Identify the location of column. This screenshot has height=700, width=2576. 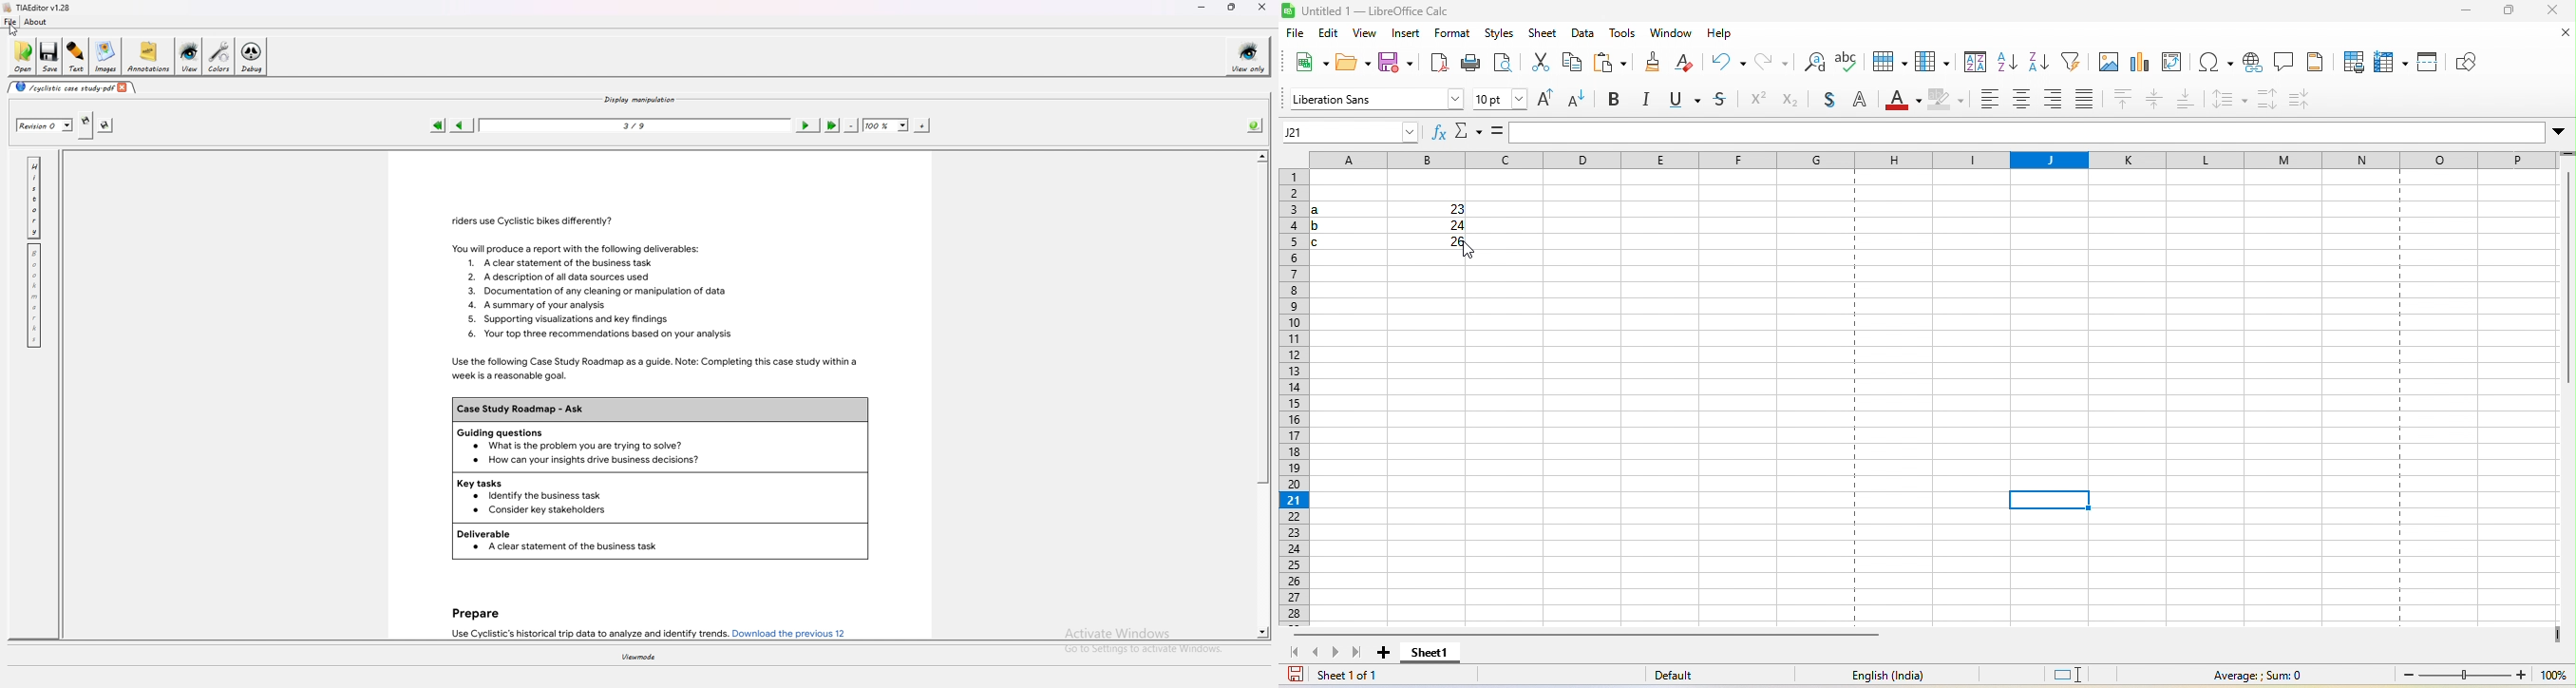
(1931, 63).